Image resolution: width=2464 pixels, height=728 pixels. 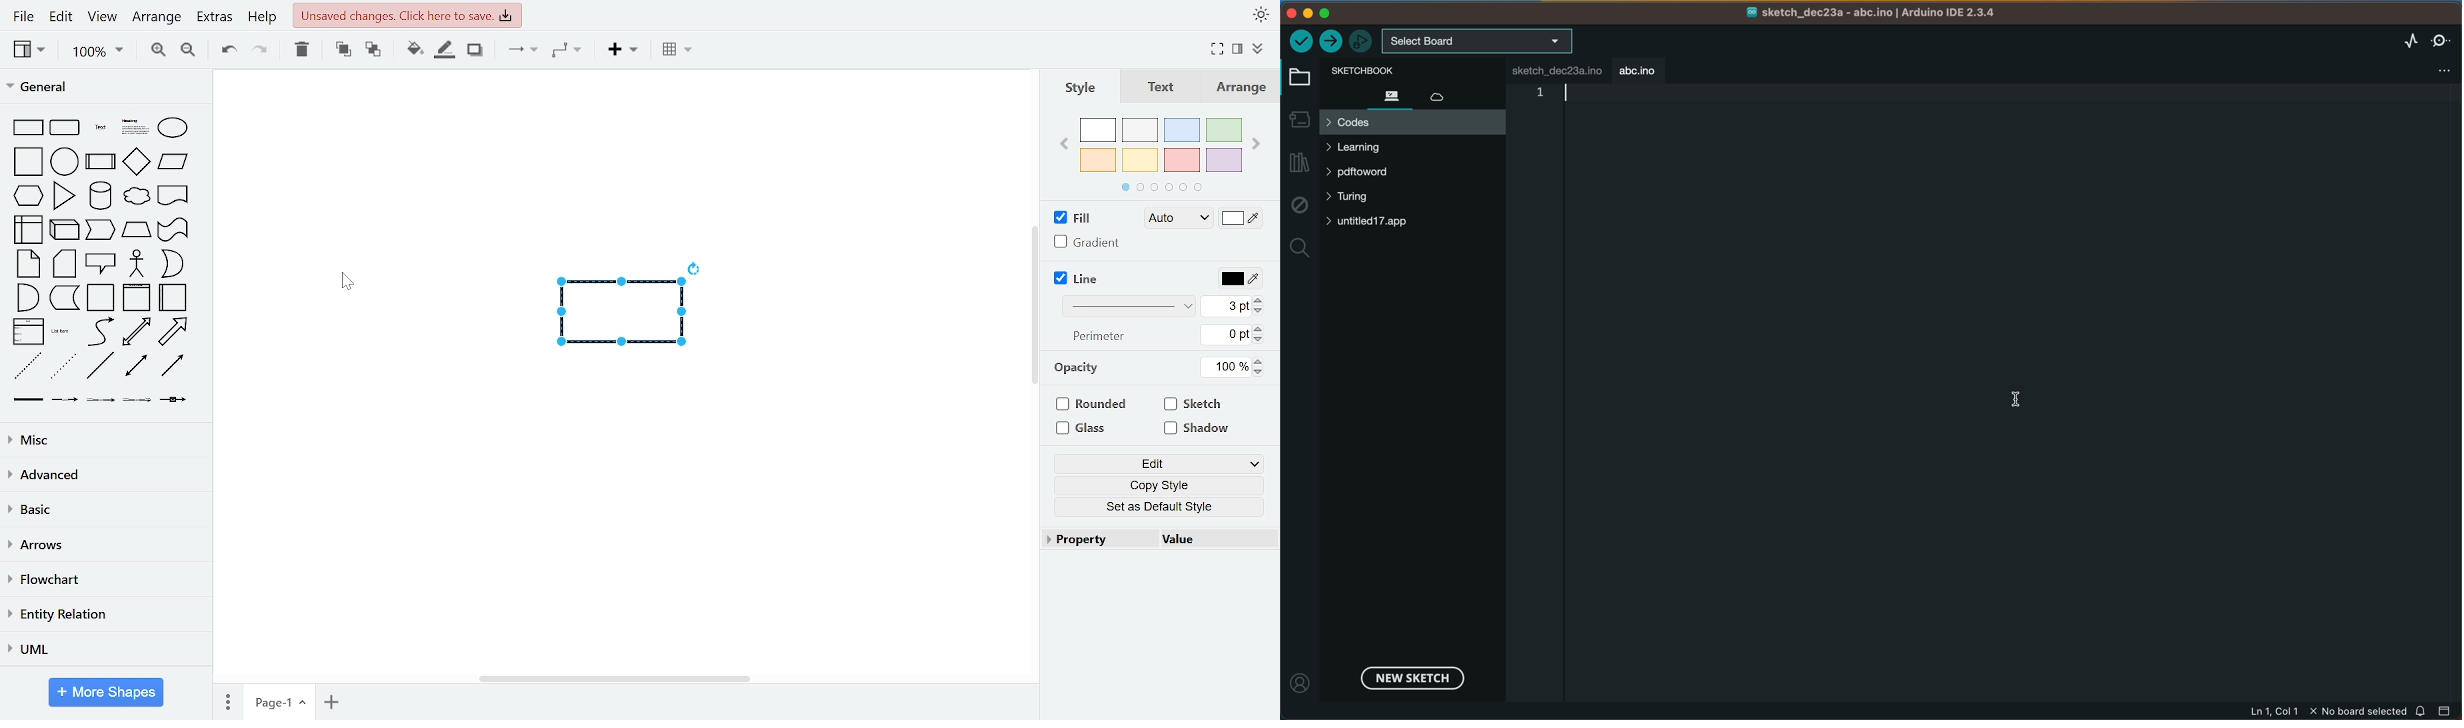 I want to click on general shapes, so click(x=136, y=297).